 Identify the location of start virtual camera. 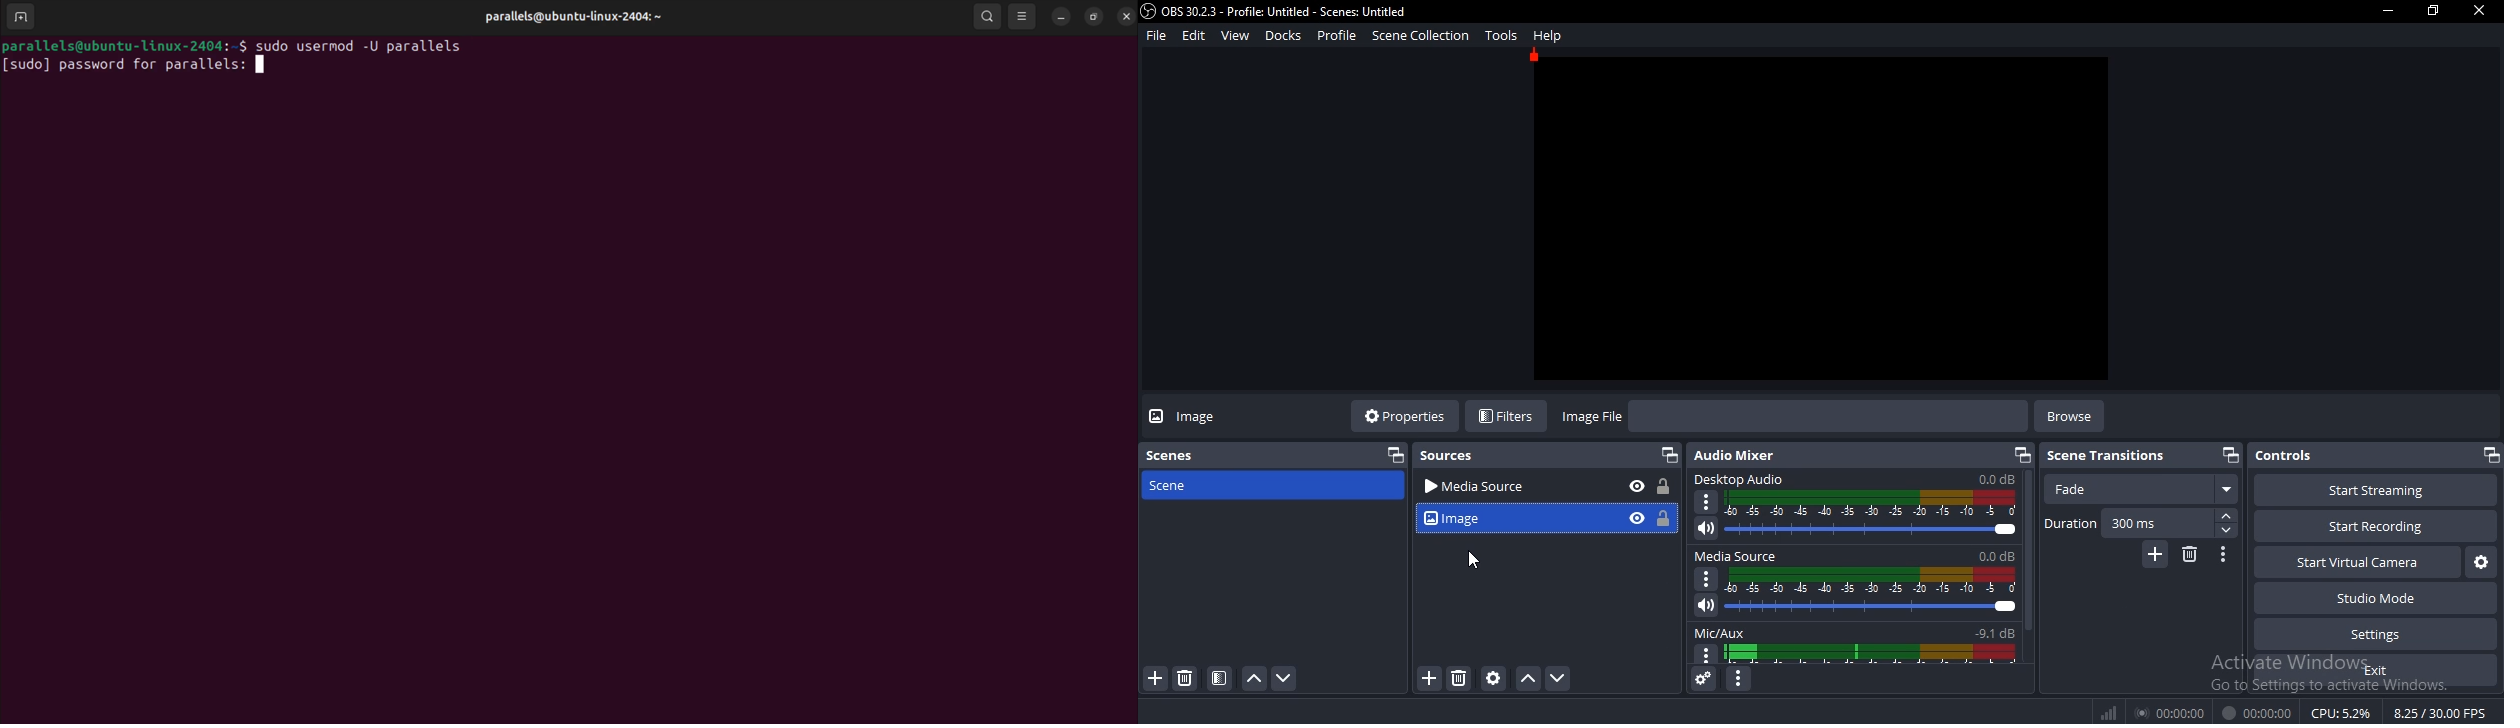
(2353, 565).